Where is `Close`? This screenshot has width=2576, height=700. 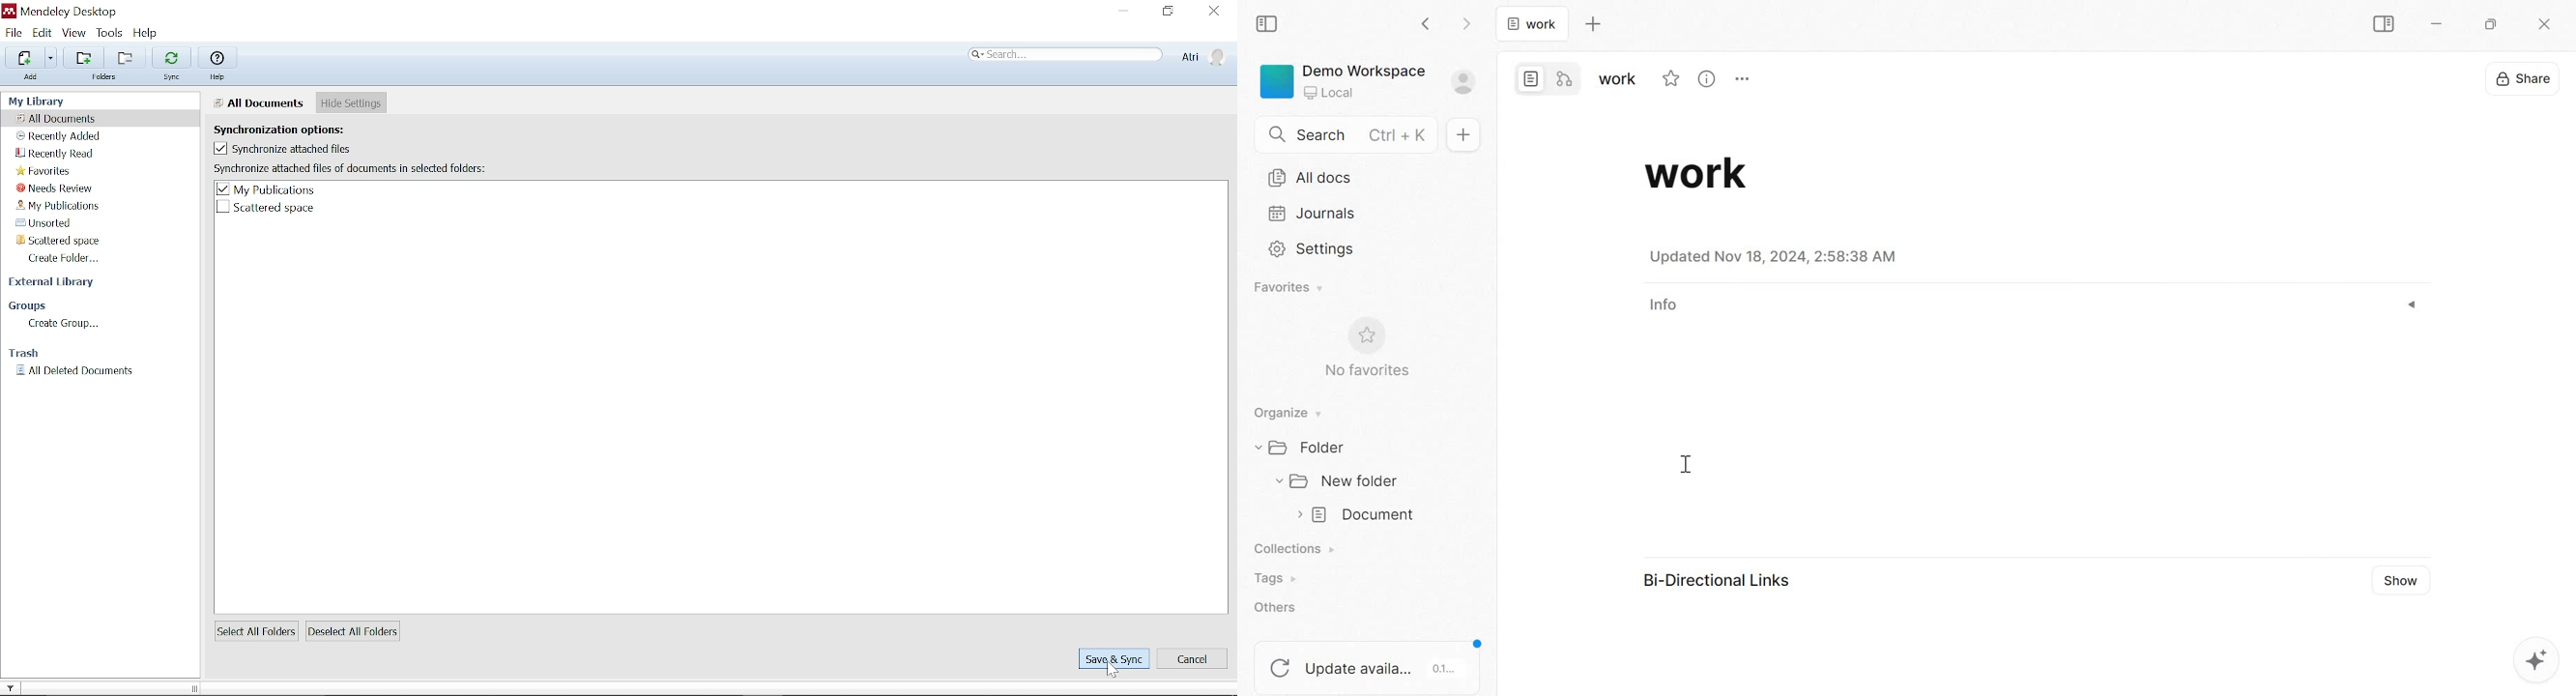 Close is located at coordinates (2542, 25).